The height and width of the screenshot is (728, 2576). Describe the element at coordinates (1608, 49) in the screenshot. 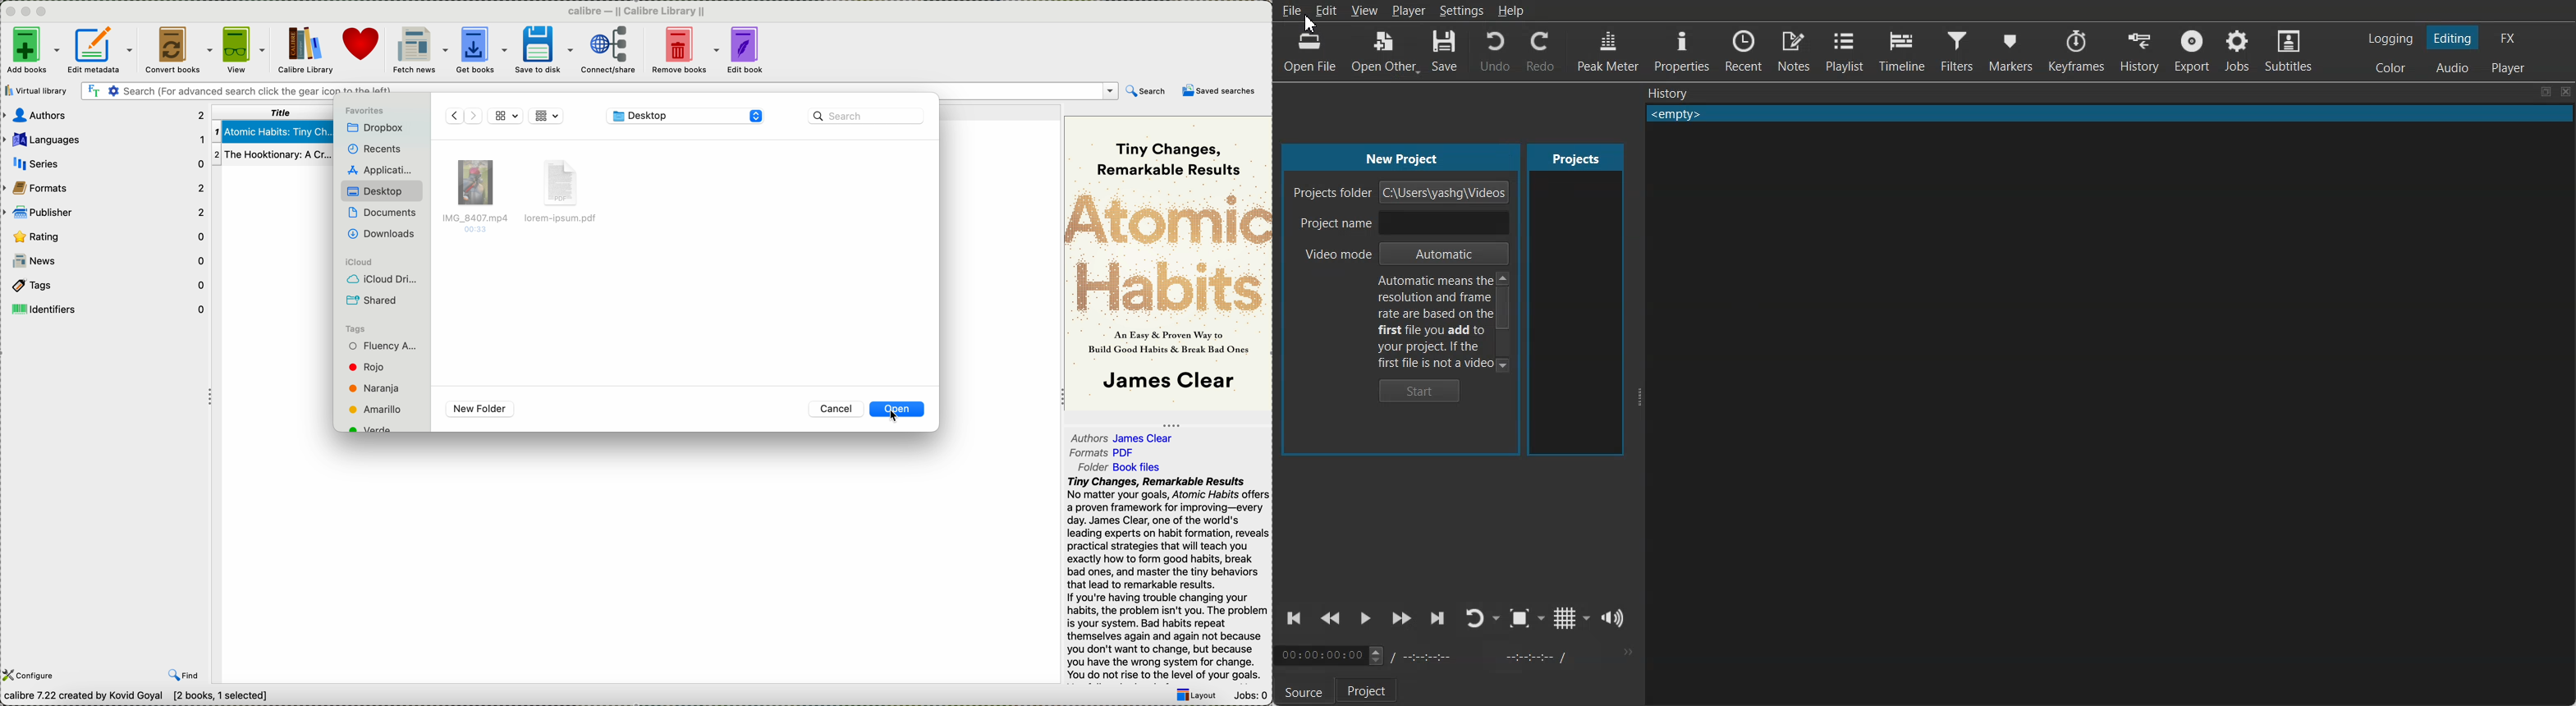

I see `Peak Meter` at that location.